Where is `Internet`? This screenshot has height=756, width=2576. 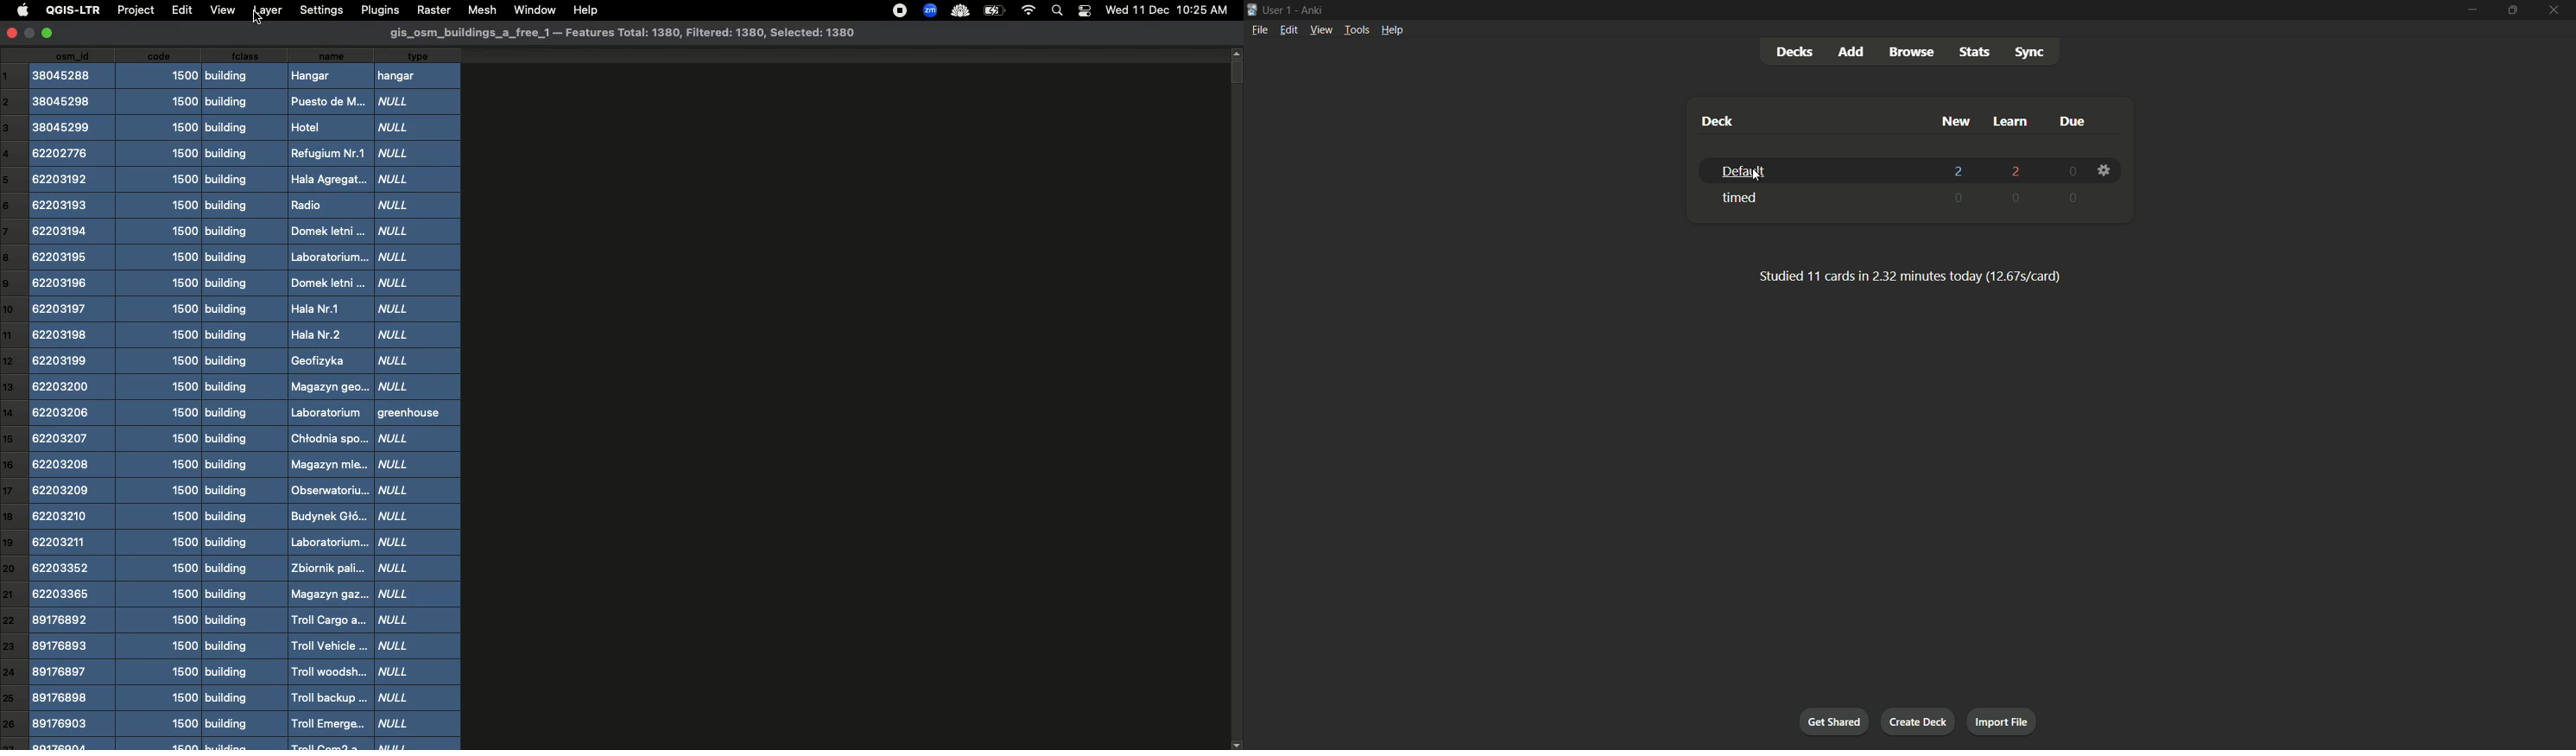
Internet is located at coordinates (1028, 10).